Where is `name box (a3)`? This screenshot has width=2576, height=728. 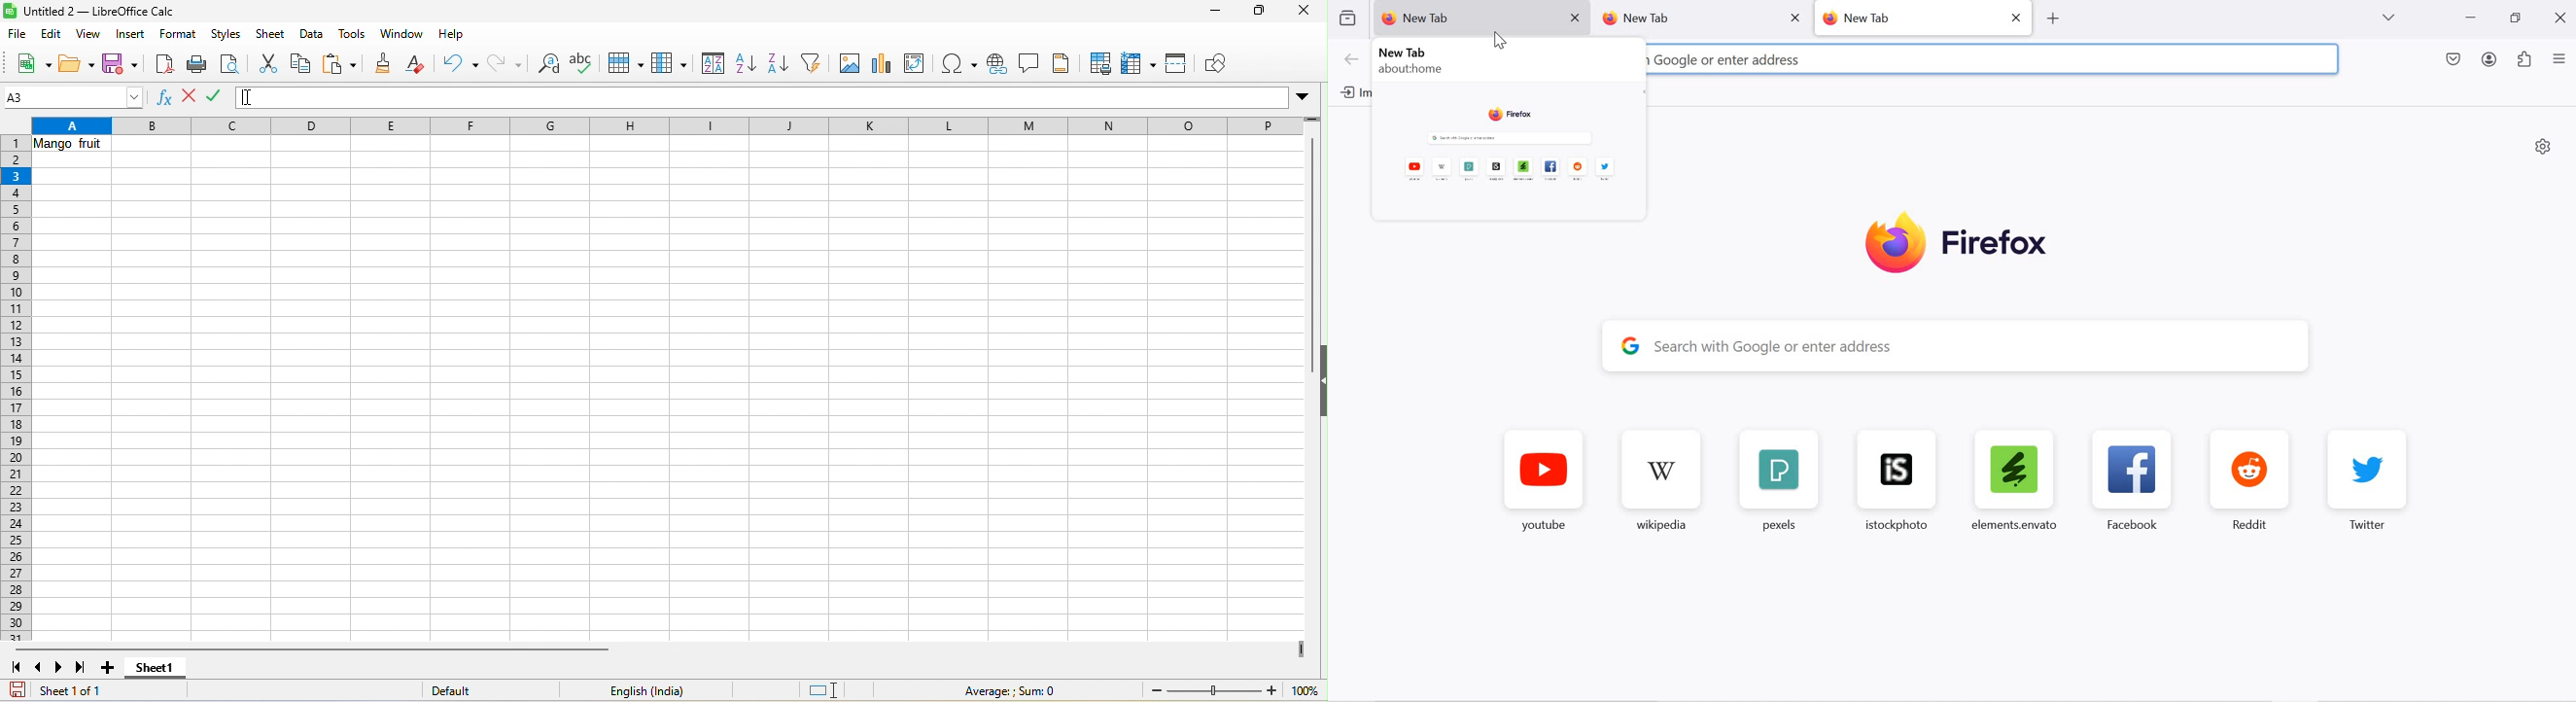 name box (a3) is located at coordinates (75, 97).